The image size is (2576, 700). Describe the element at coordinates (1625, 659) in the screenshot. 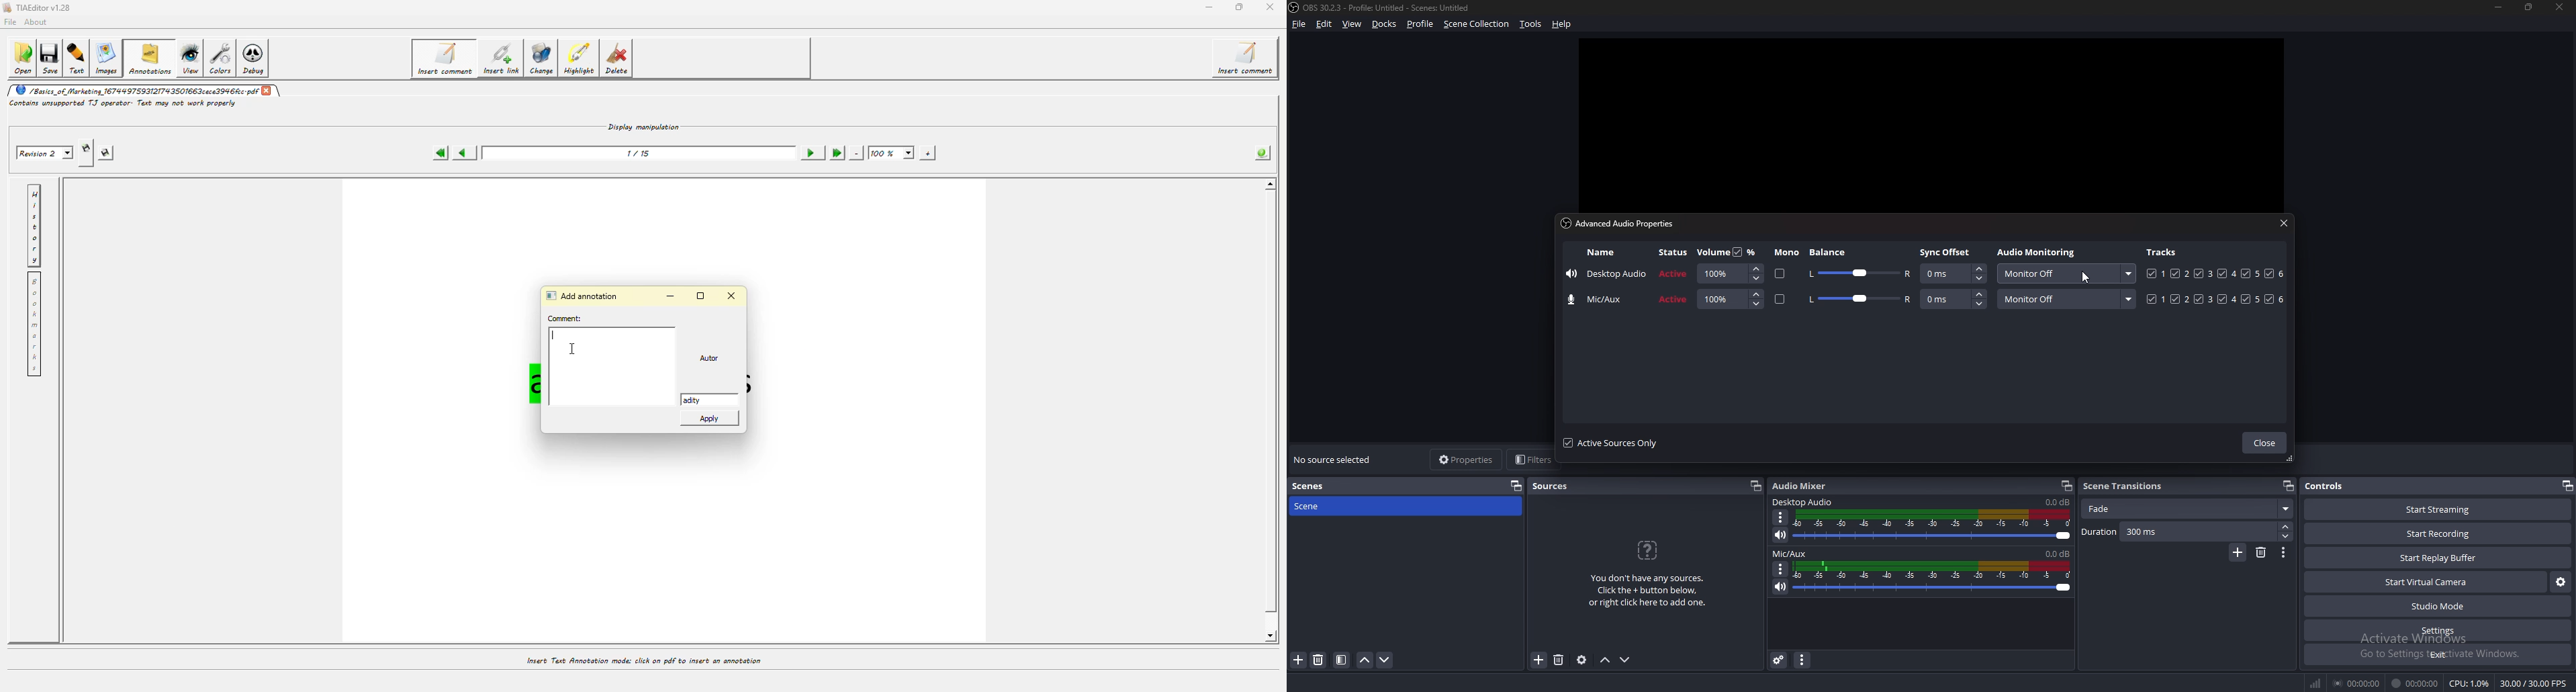

I see `move source down` at that location.